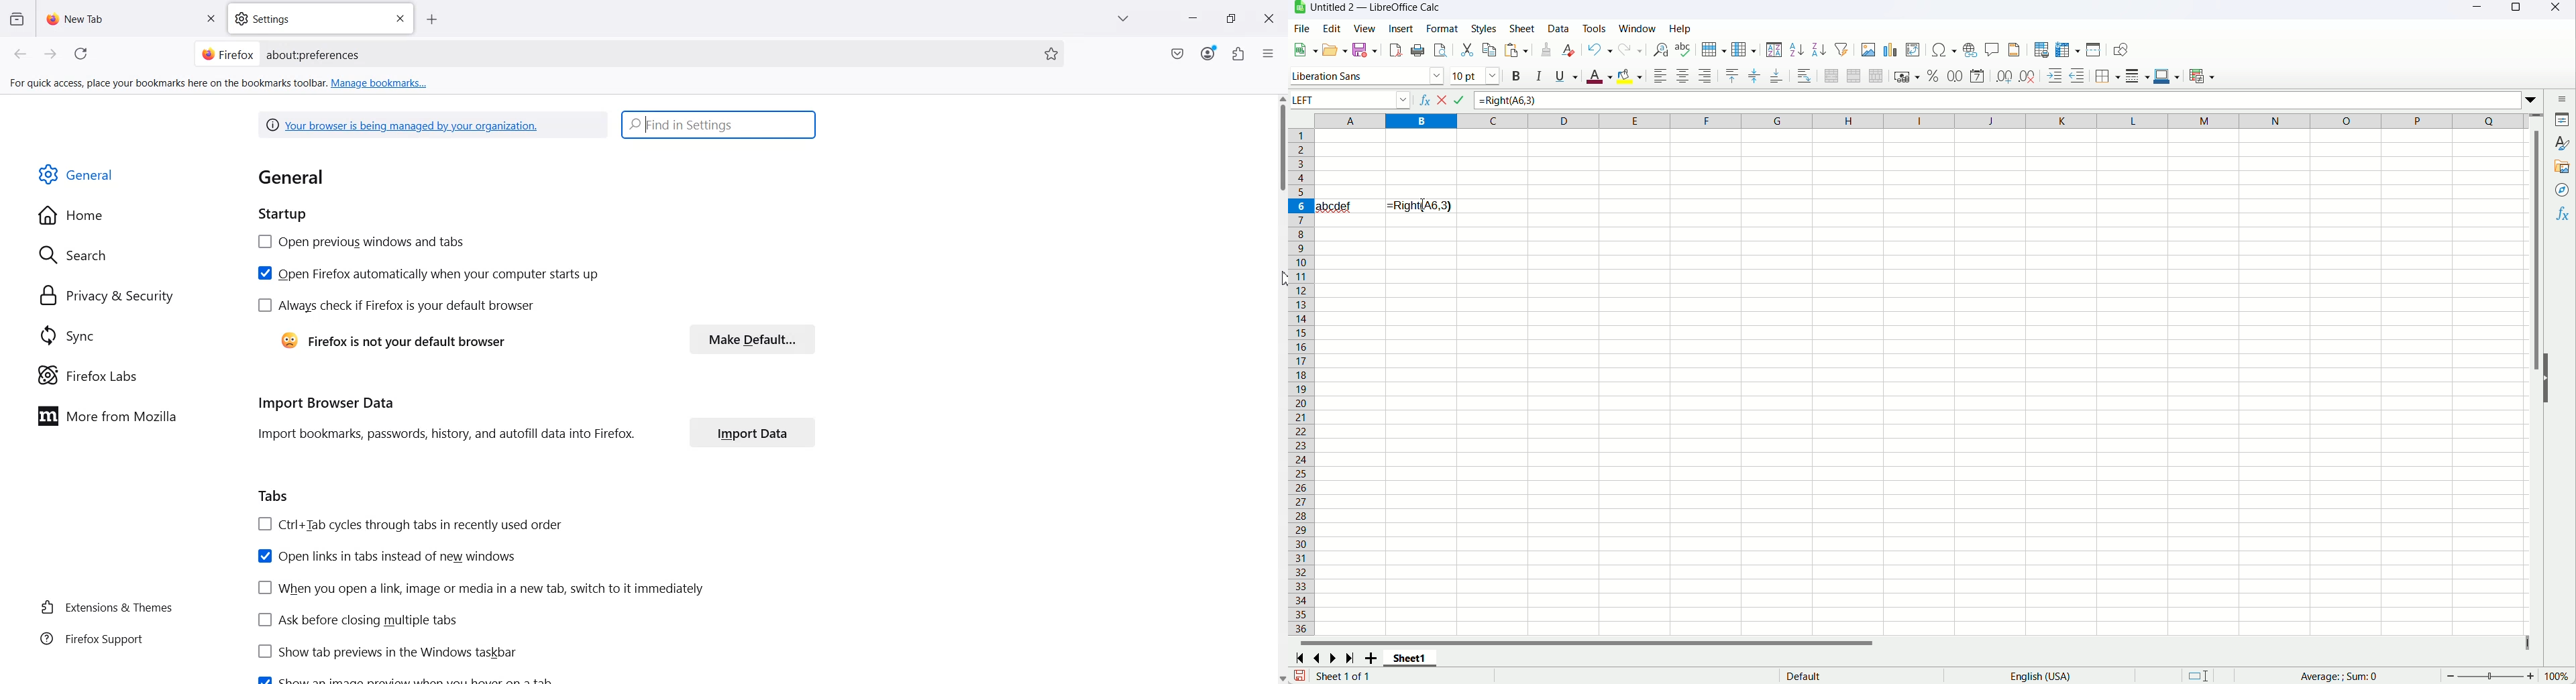 The width and height of the screenshot is (2576, 700). I want to click on sort, so click(1775, 51).